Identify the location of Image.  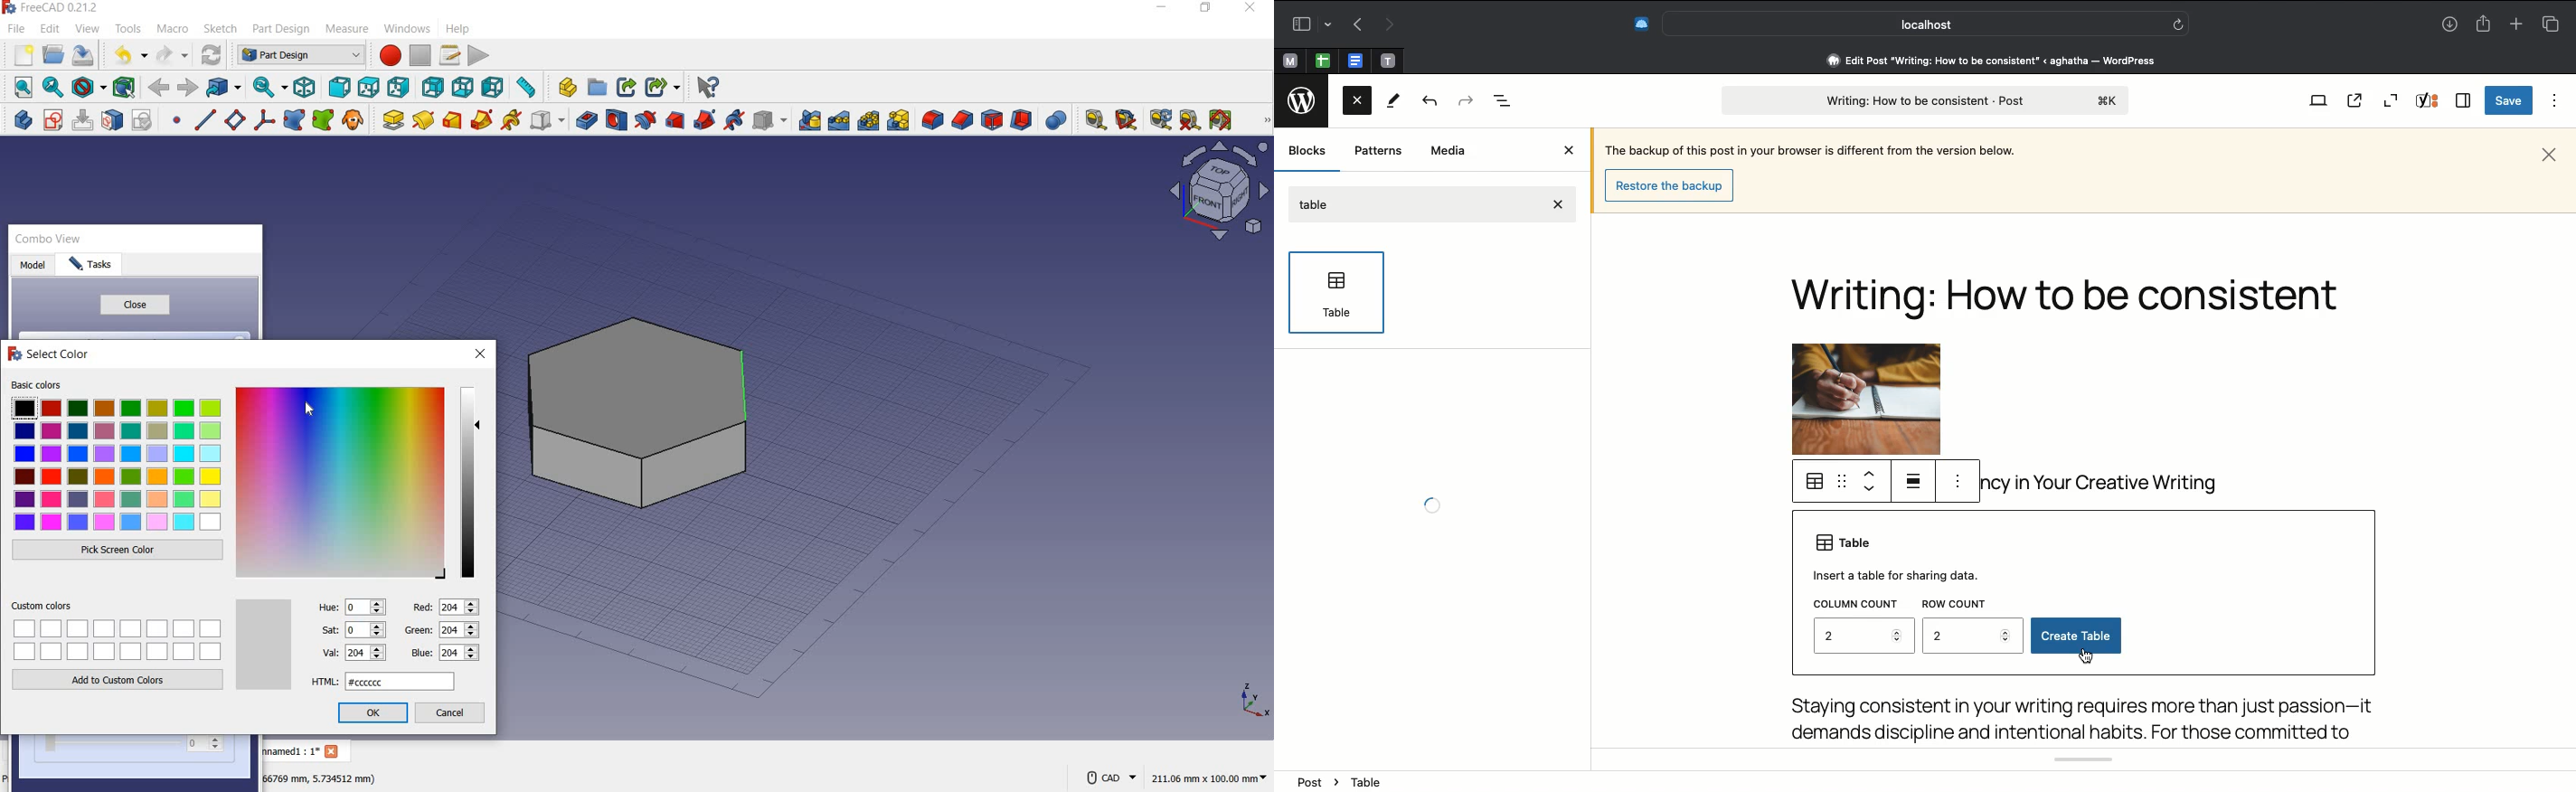
(1864, 382).